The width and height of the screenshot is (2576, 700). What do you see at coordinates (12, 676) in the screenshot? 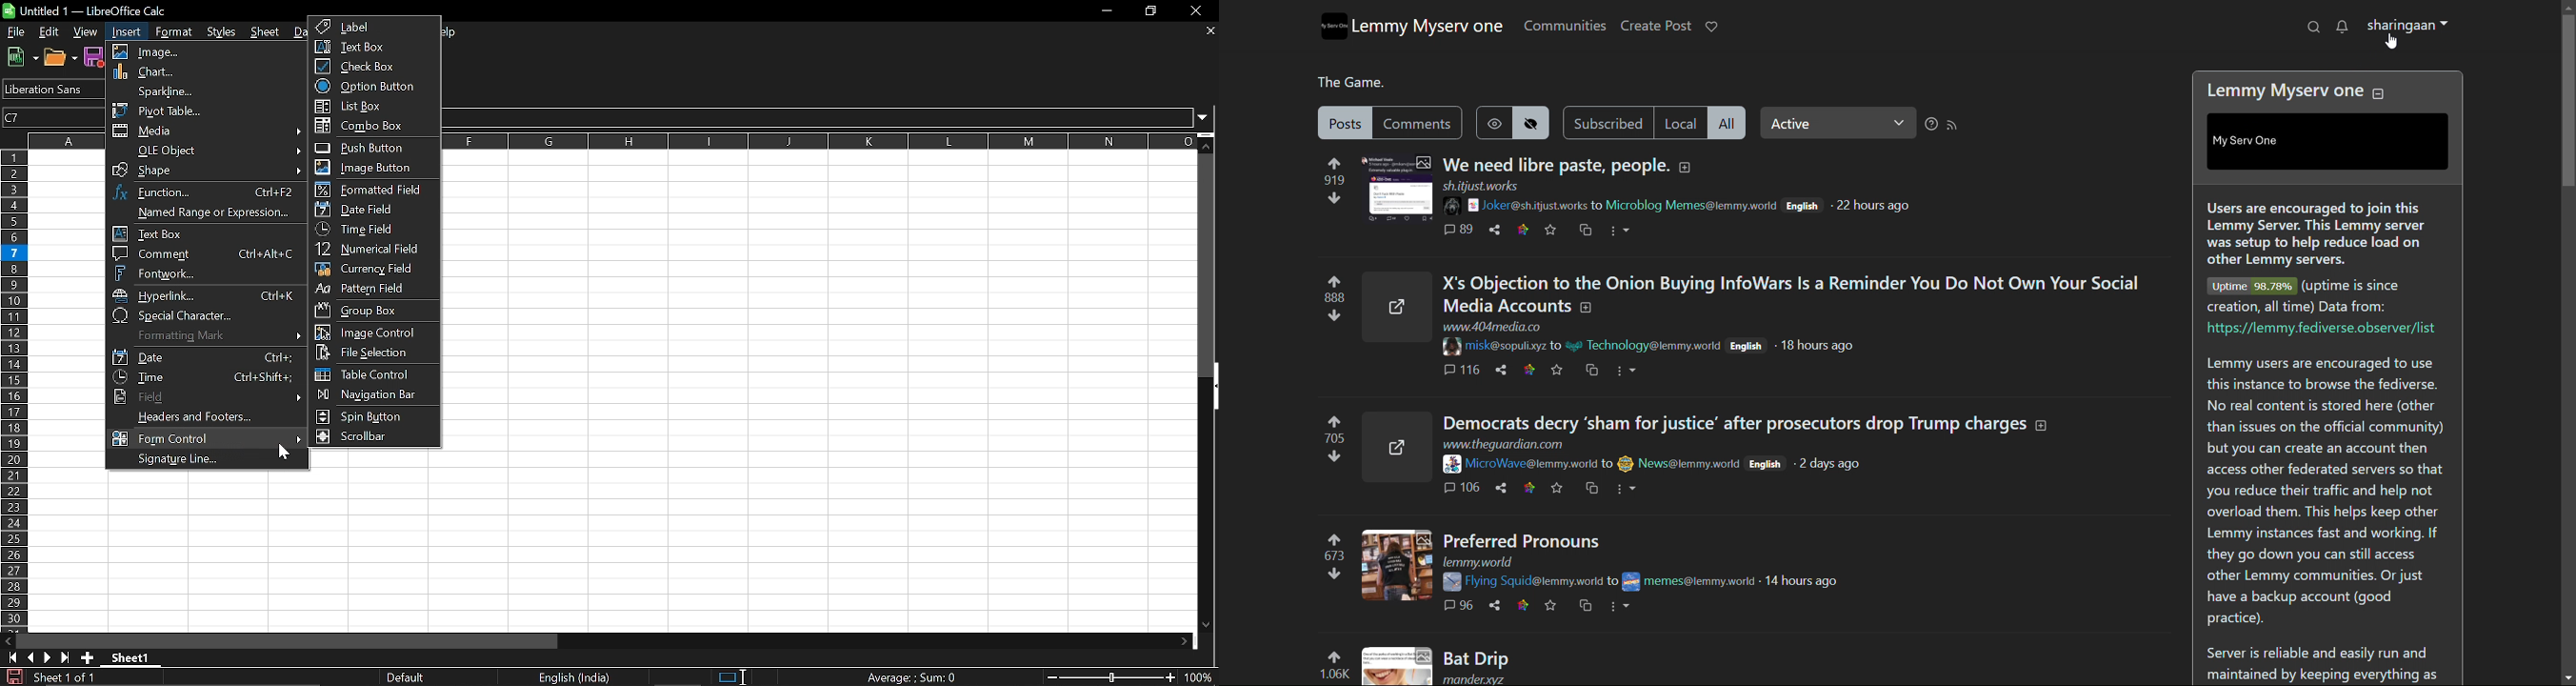
I see `Save` at bounding box center [12, 676].